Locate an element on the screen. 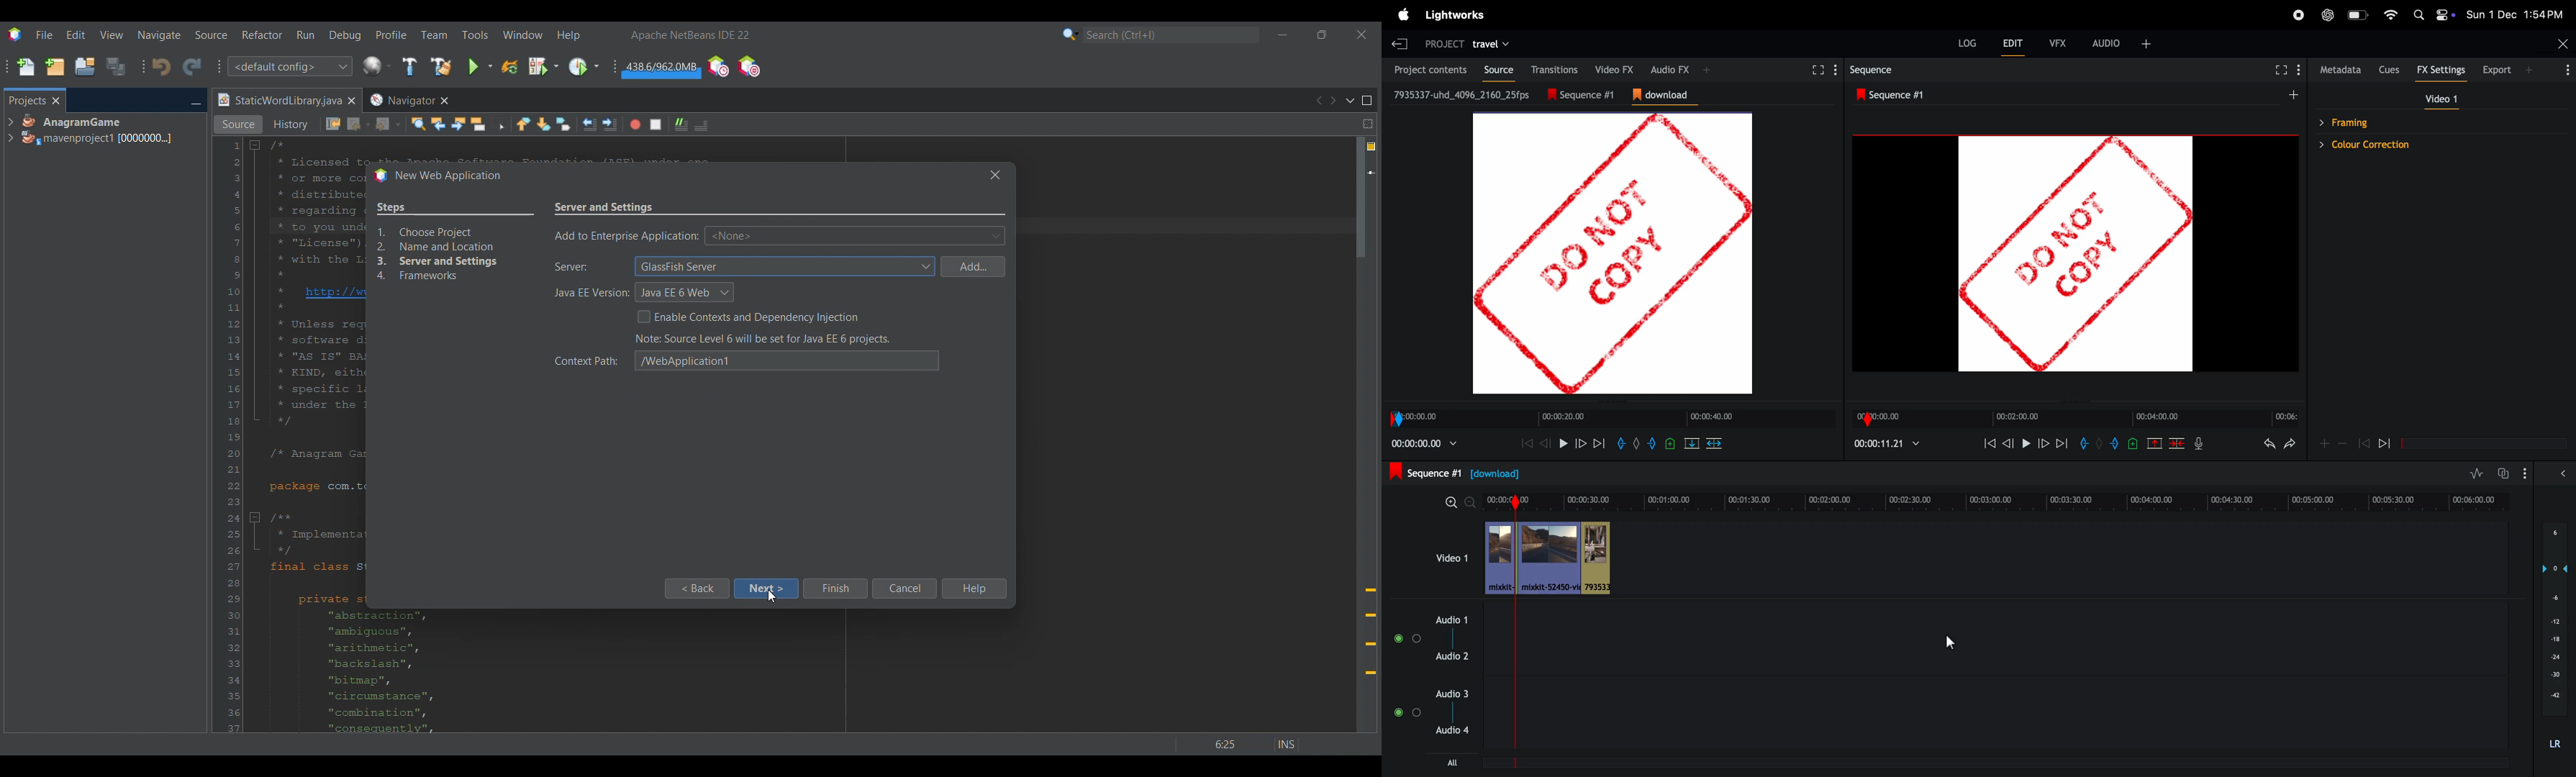 The width and height of the screenshot is (2576, 784). cut is located at coordinates (2155, 443).